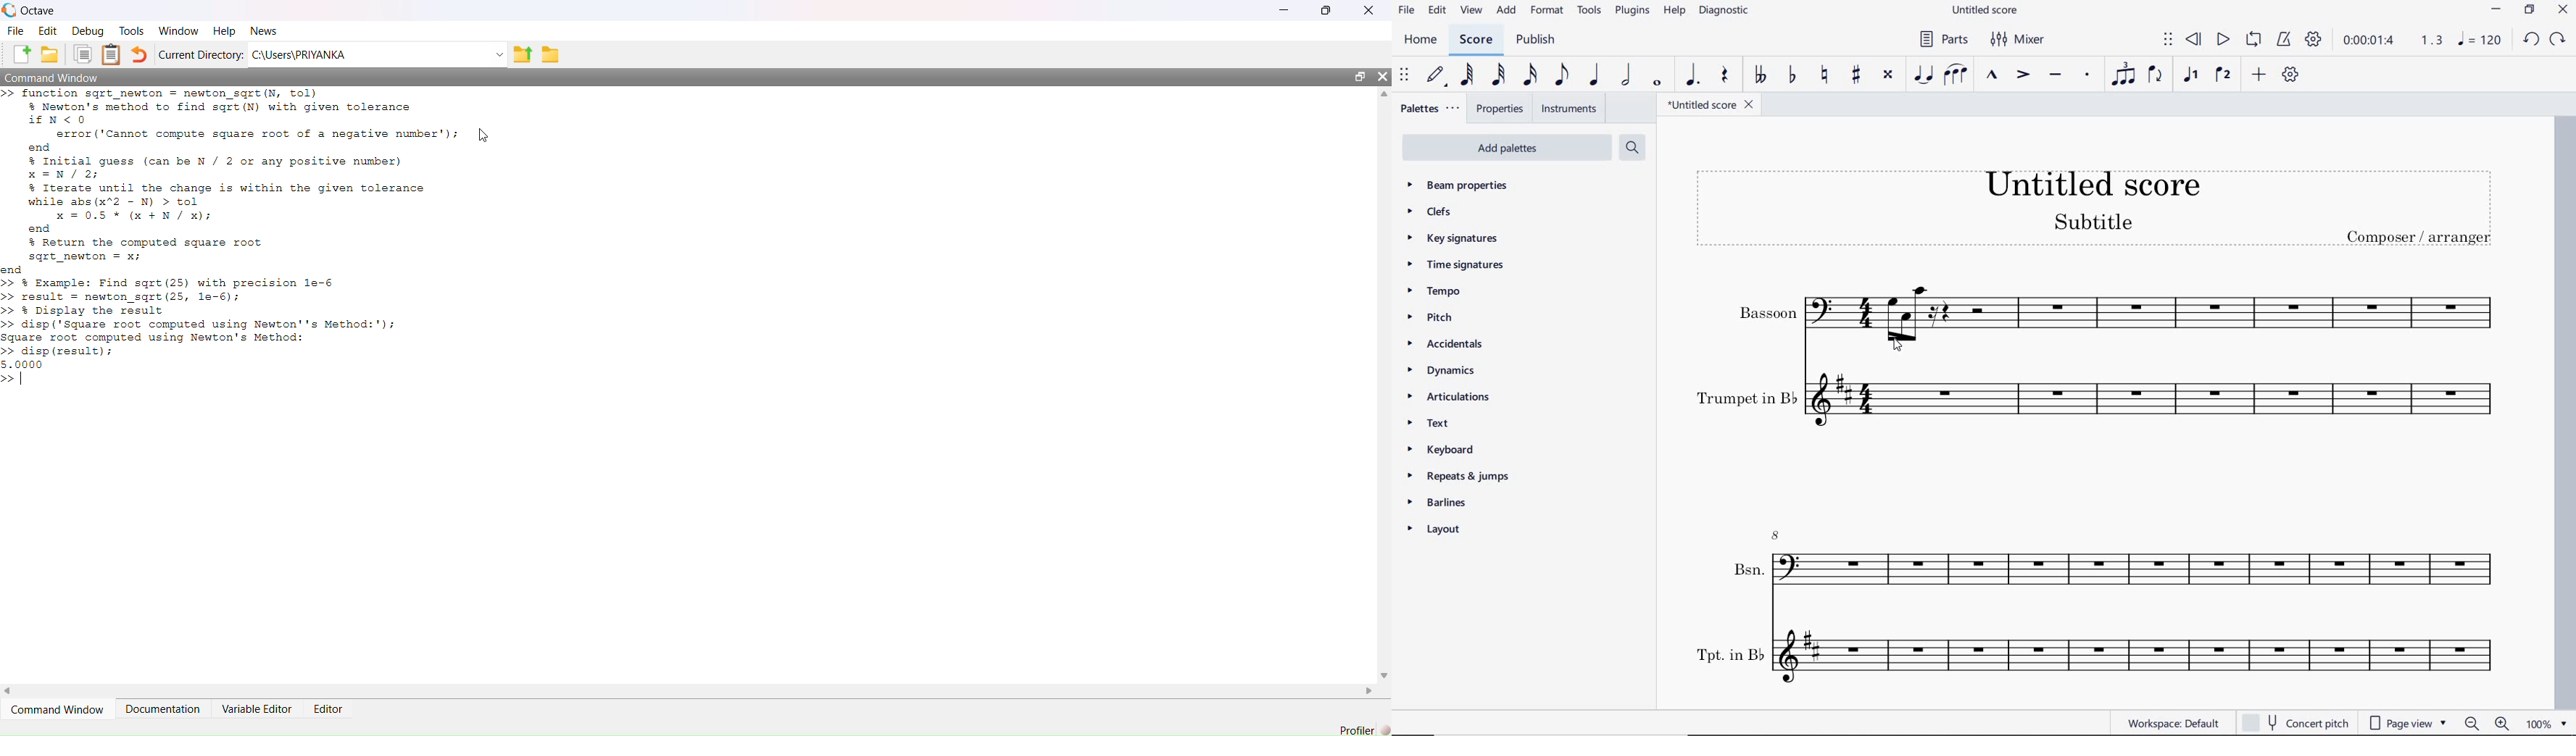 The image size is (2576, 756). What do you see at coordinates (2481, 40) in the screenshot?
I see `NOTE` at bounding box center [2481, 40].